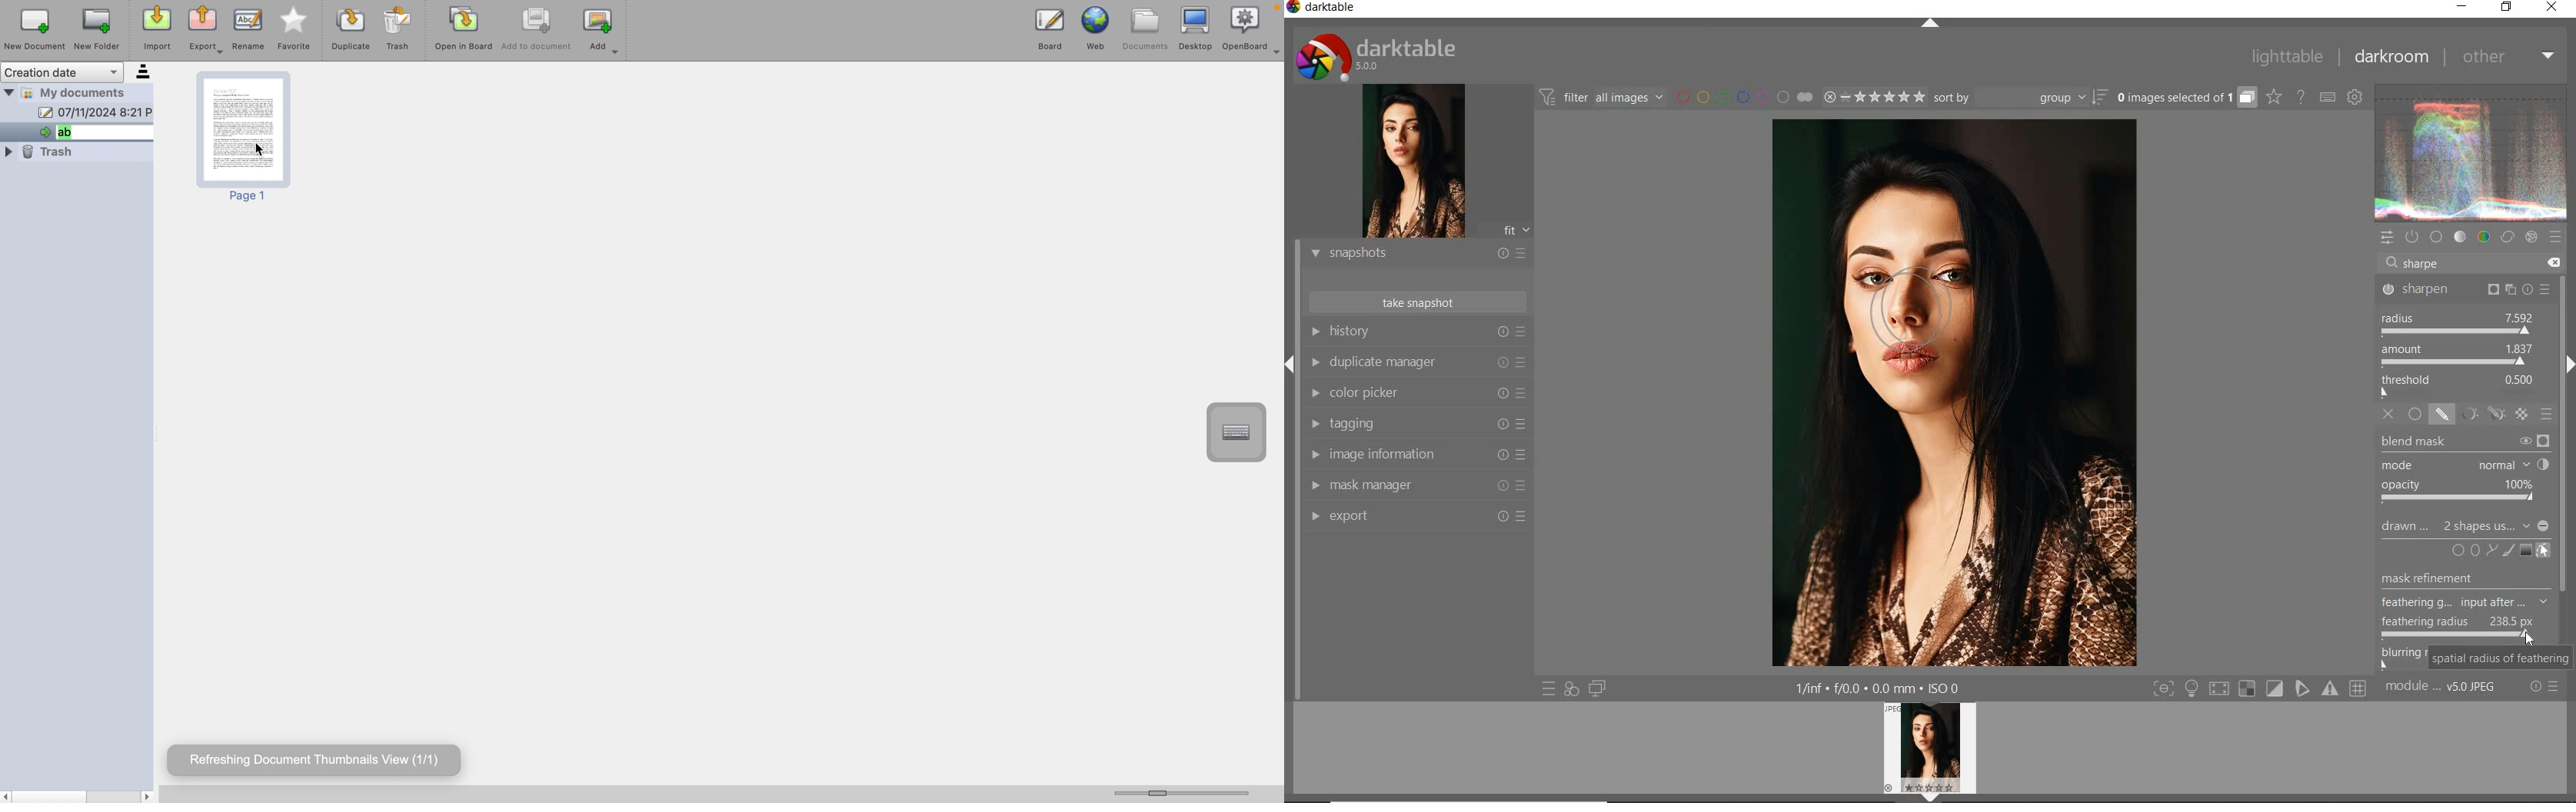  Describe the element at coordinates (2275, 689) in the screenshot. I see `sign ` at that location.